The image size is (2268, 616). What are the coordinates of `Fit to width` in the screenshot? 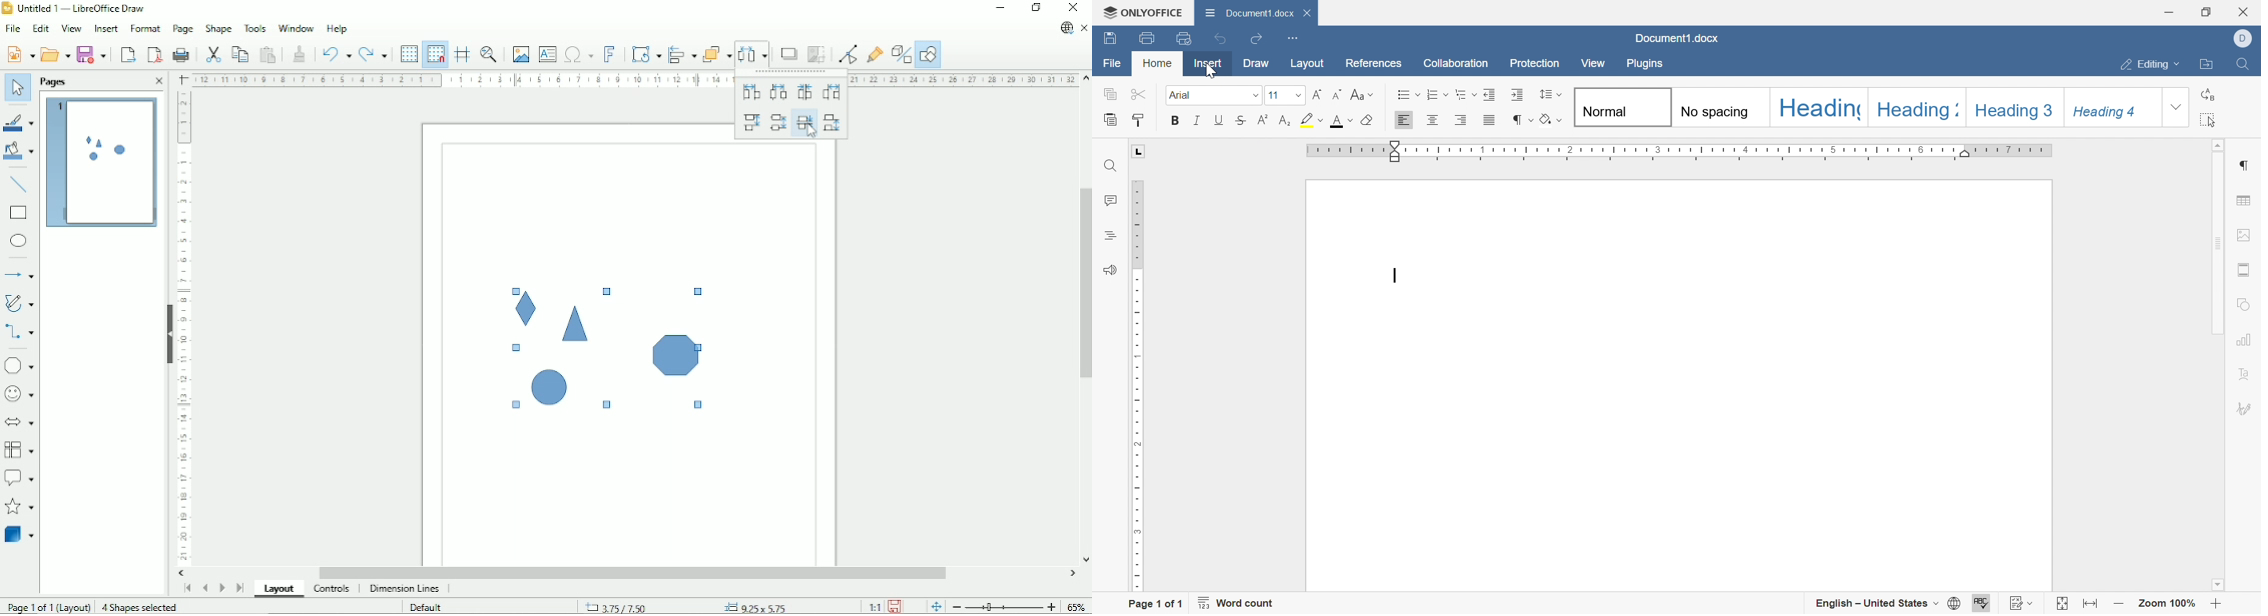 It's located at (2089, 604).